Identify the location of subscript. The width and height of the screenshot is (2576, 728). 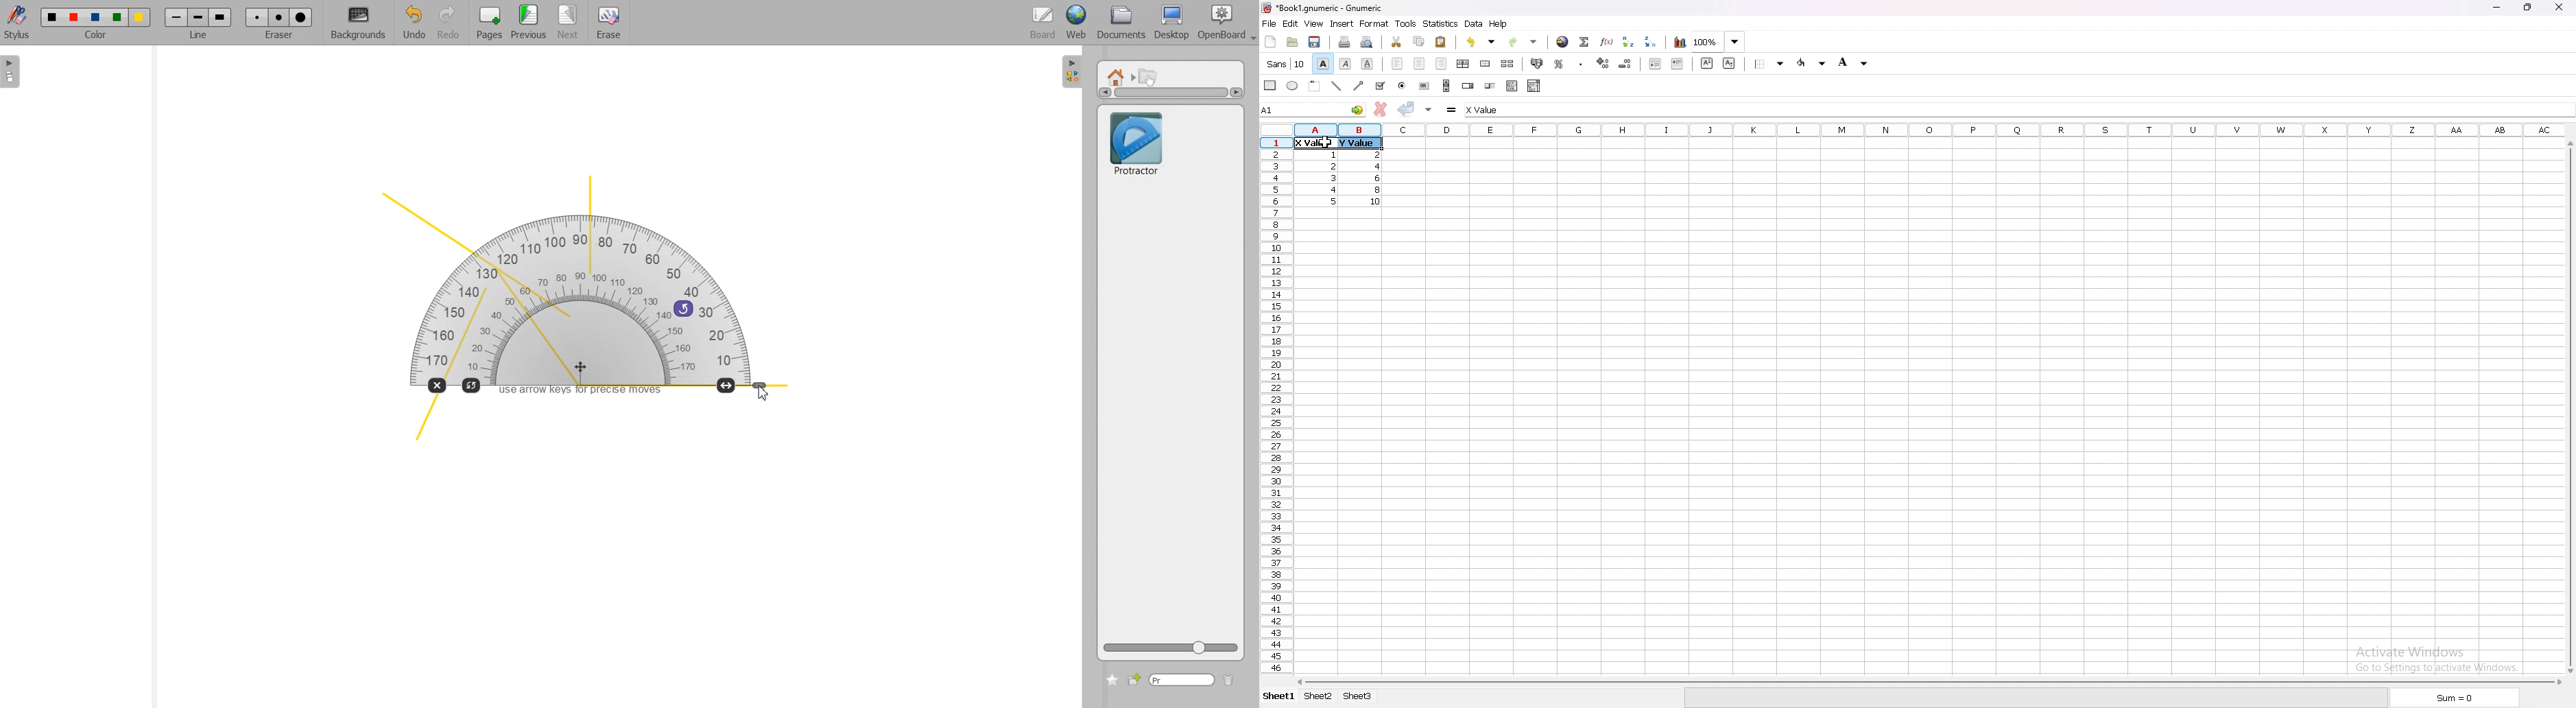
(1730, 62).